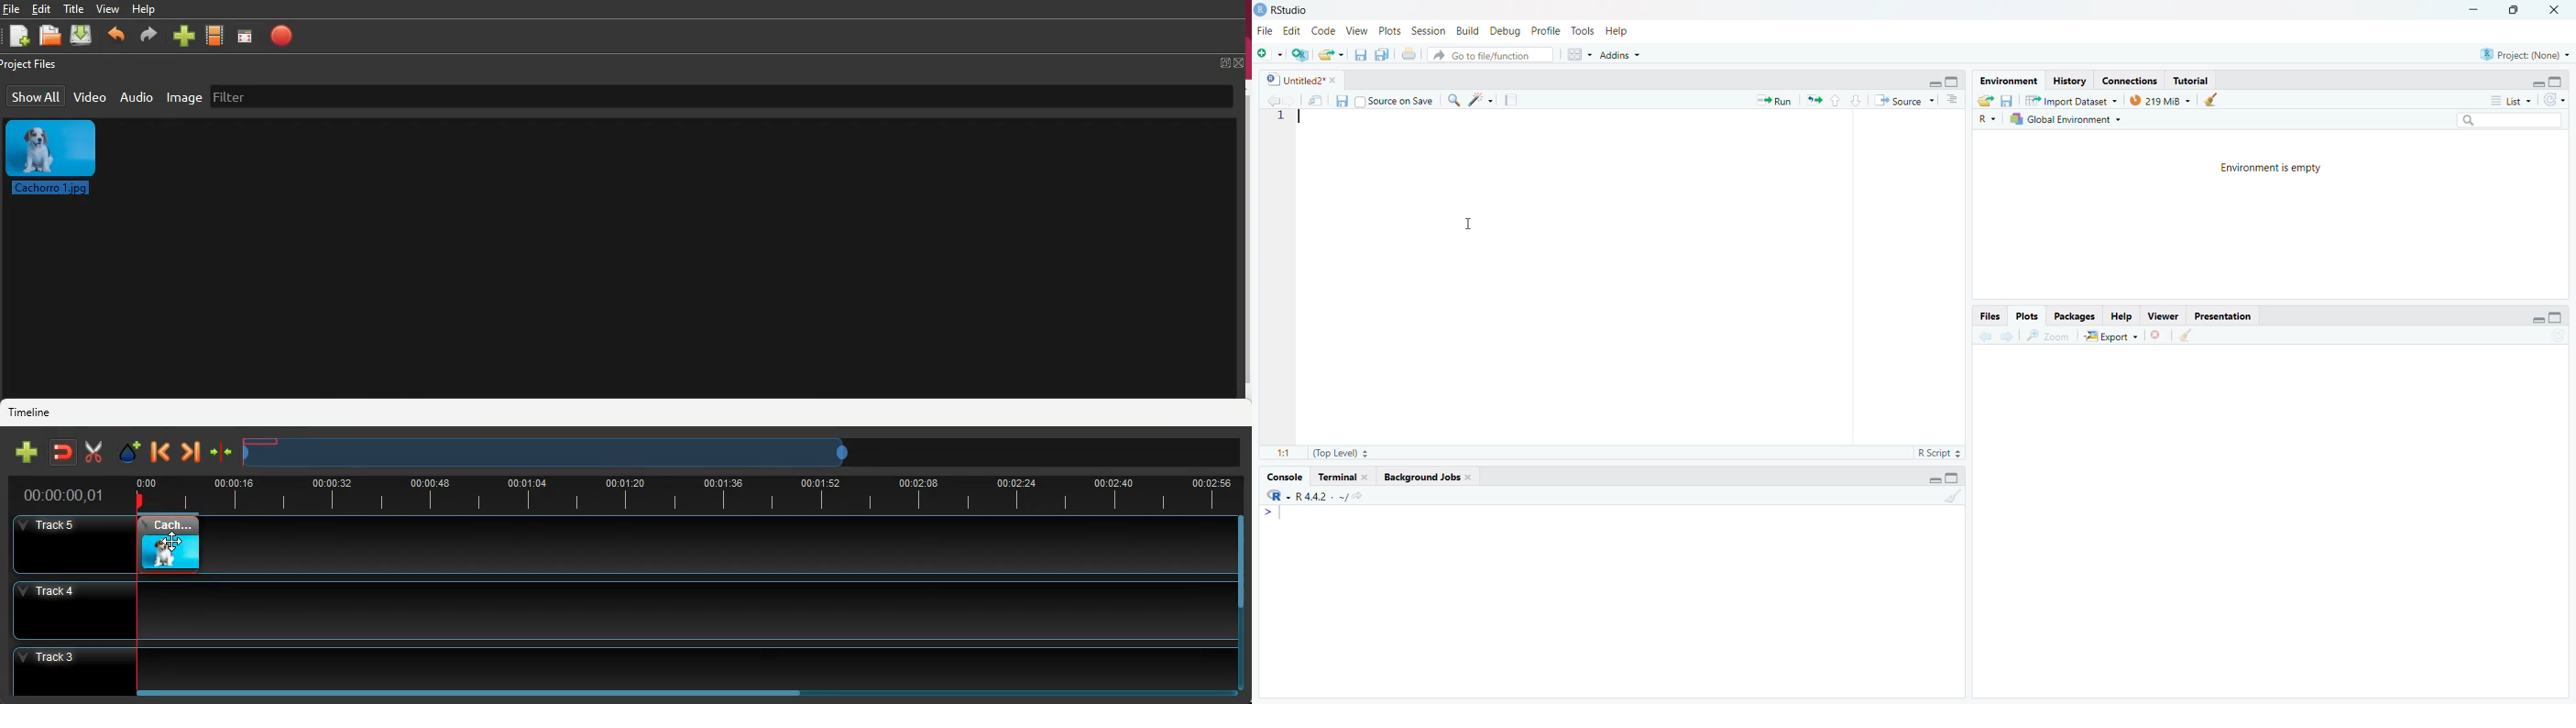 The width and height of the screenshot is (2576, 728). I want to click on Create Project, so click(1299, 55).